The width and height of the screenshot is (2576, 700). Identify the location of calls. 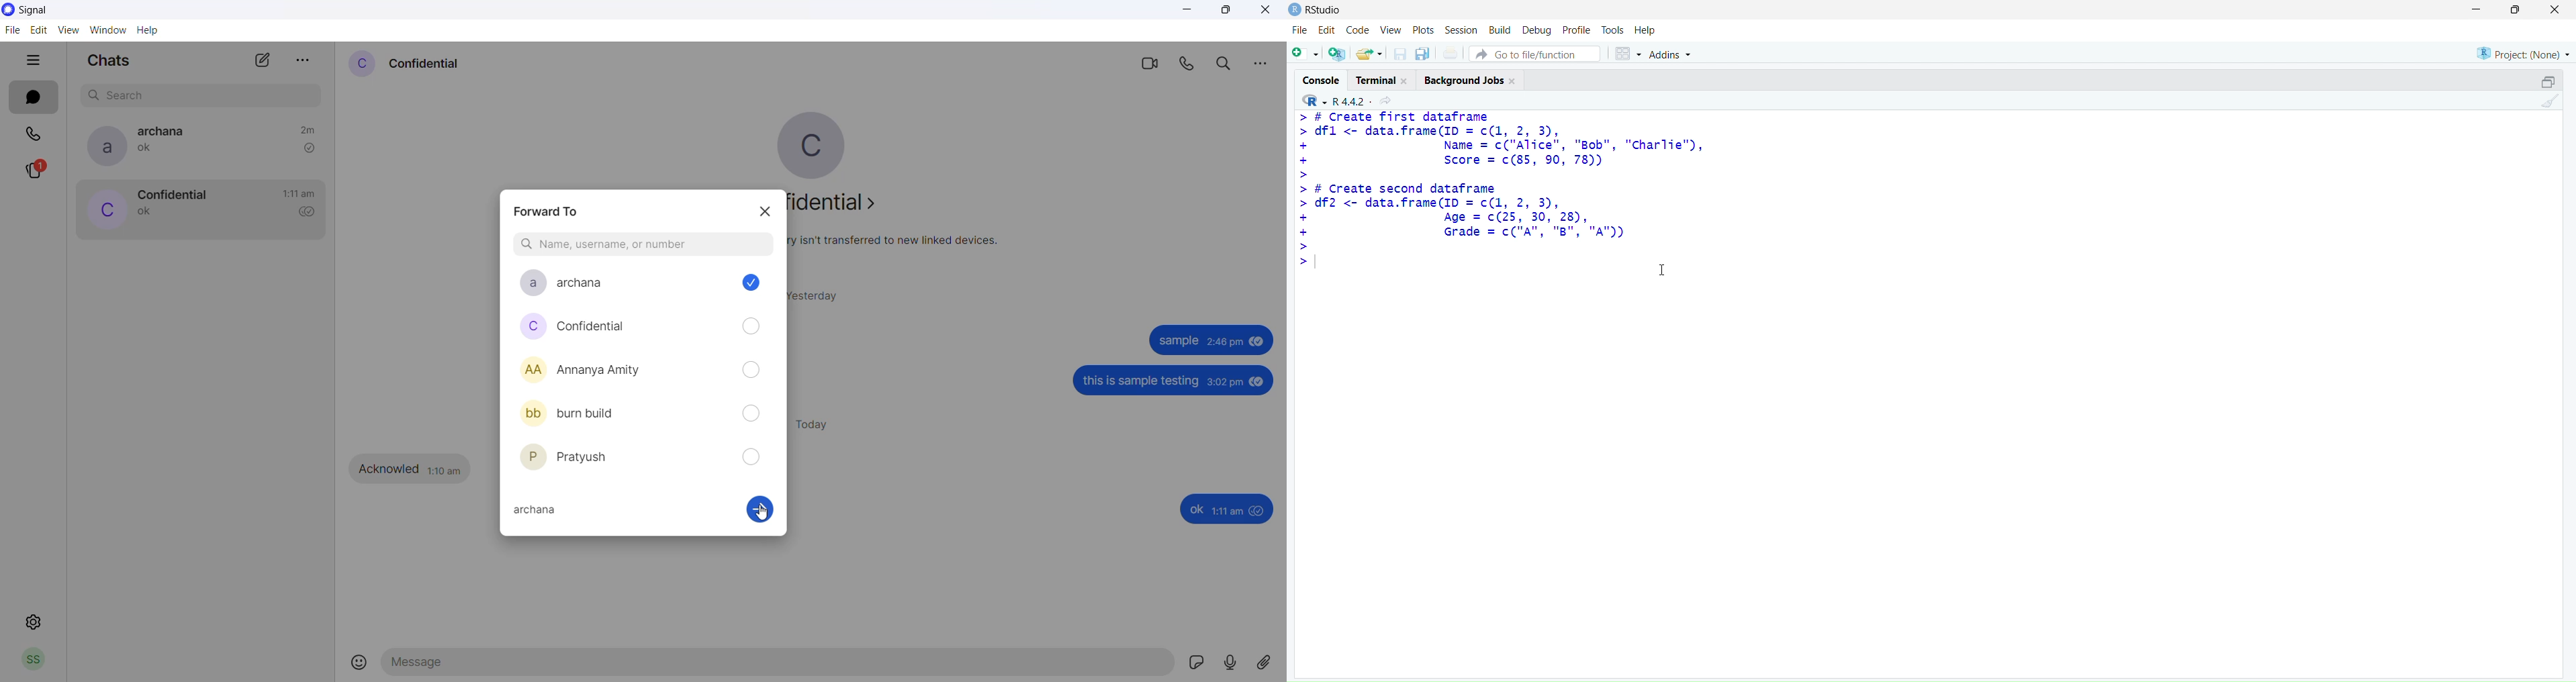
(36, 132).